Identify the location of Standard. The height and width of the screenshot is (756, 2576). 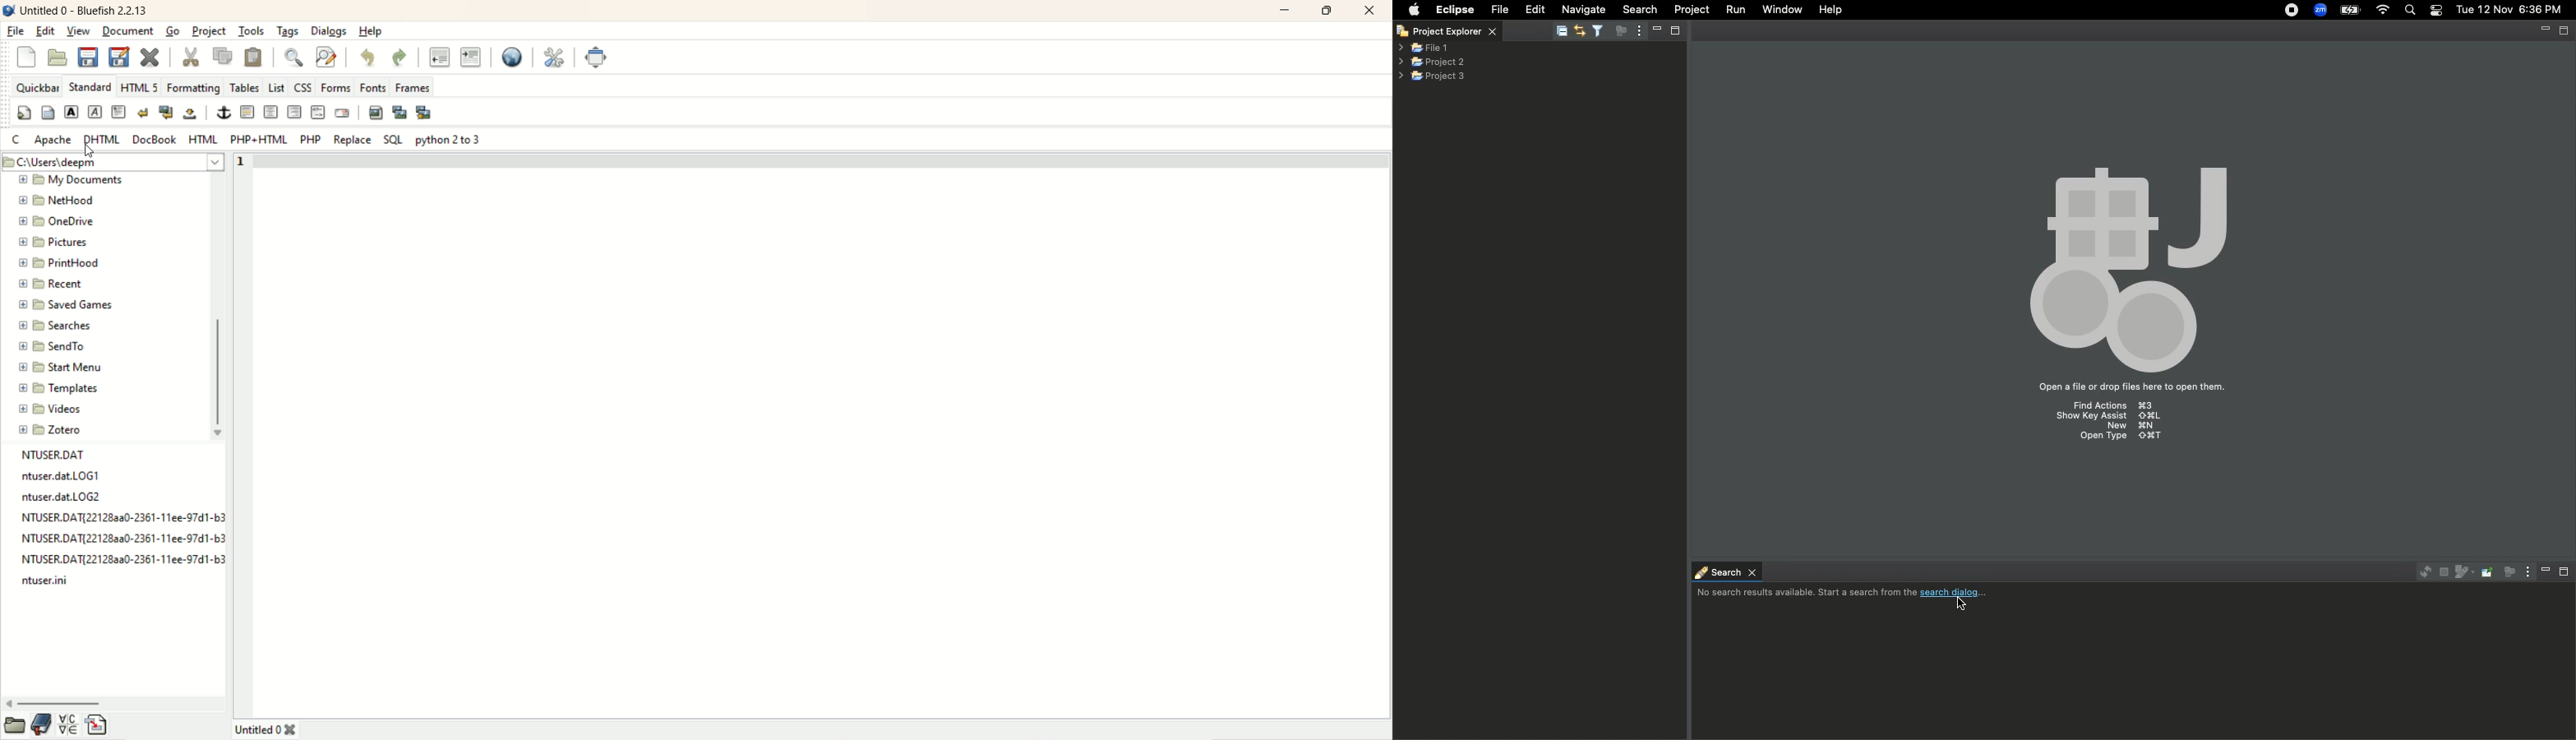
(91, 86).